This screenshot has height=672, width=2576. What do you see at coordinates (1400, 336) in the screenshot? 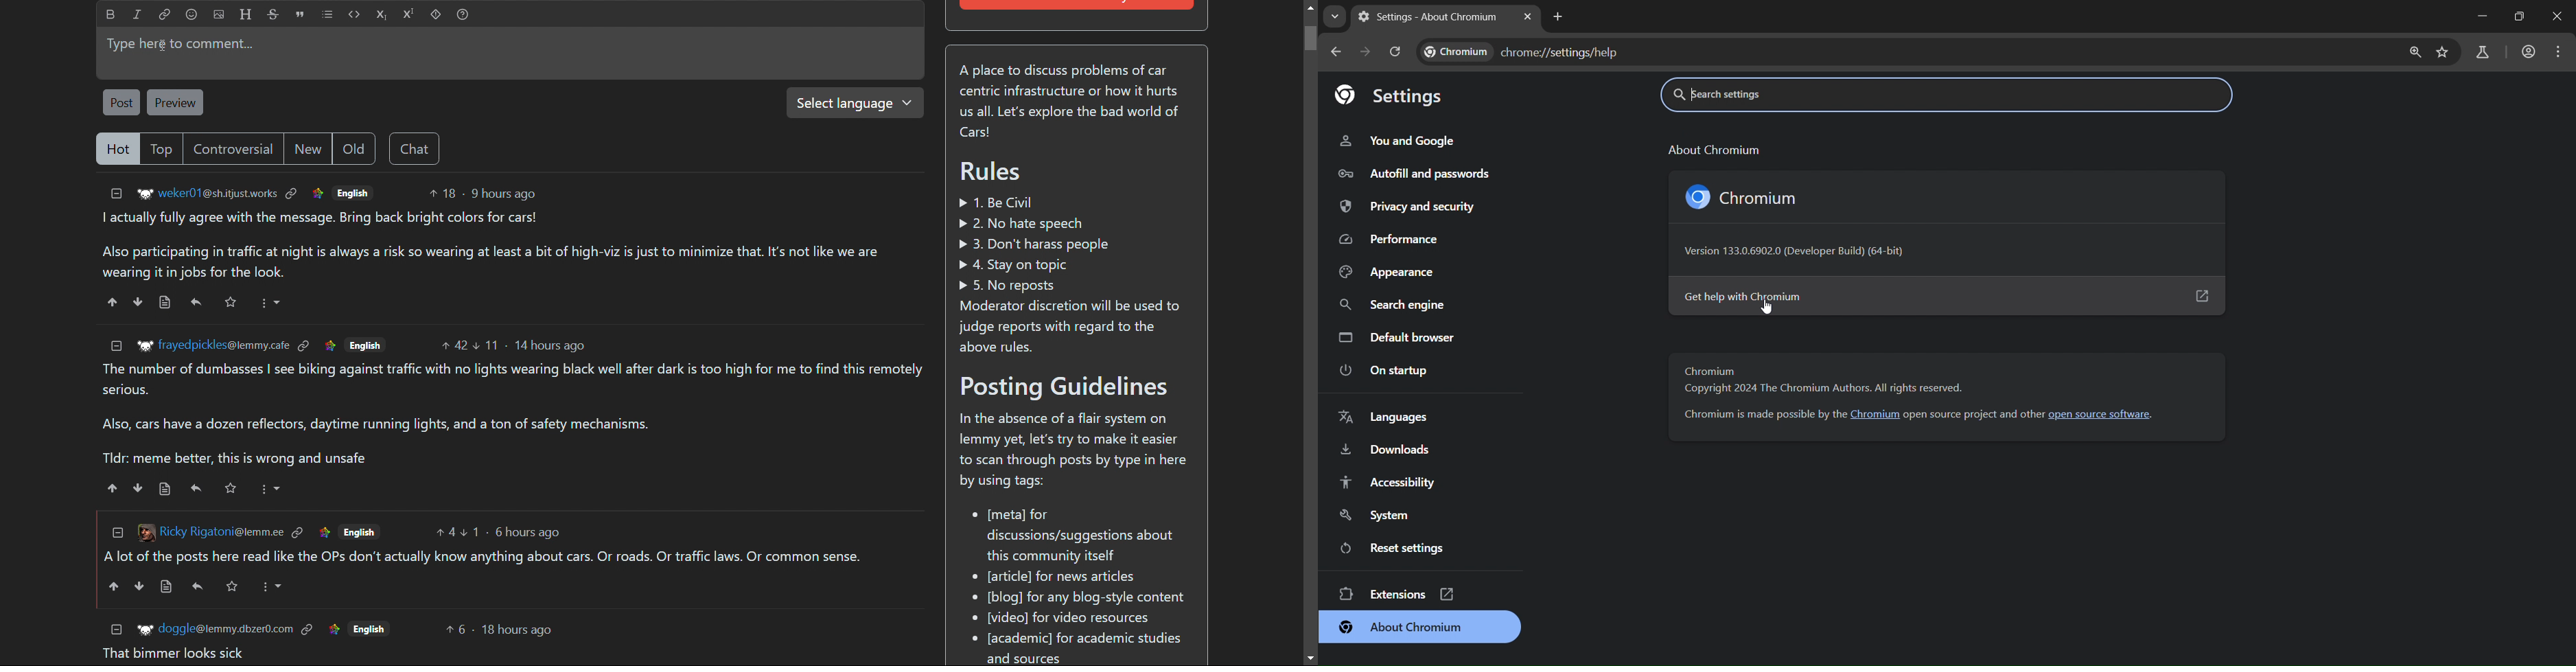
I see `default browser` at bounding box center [1400, 336].